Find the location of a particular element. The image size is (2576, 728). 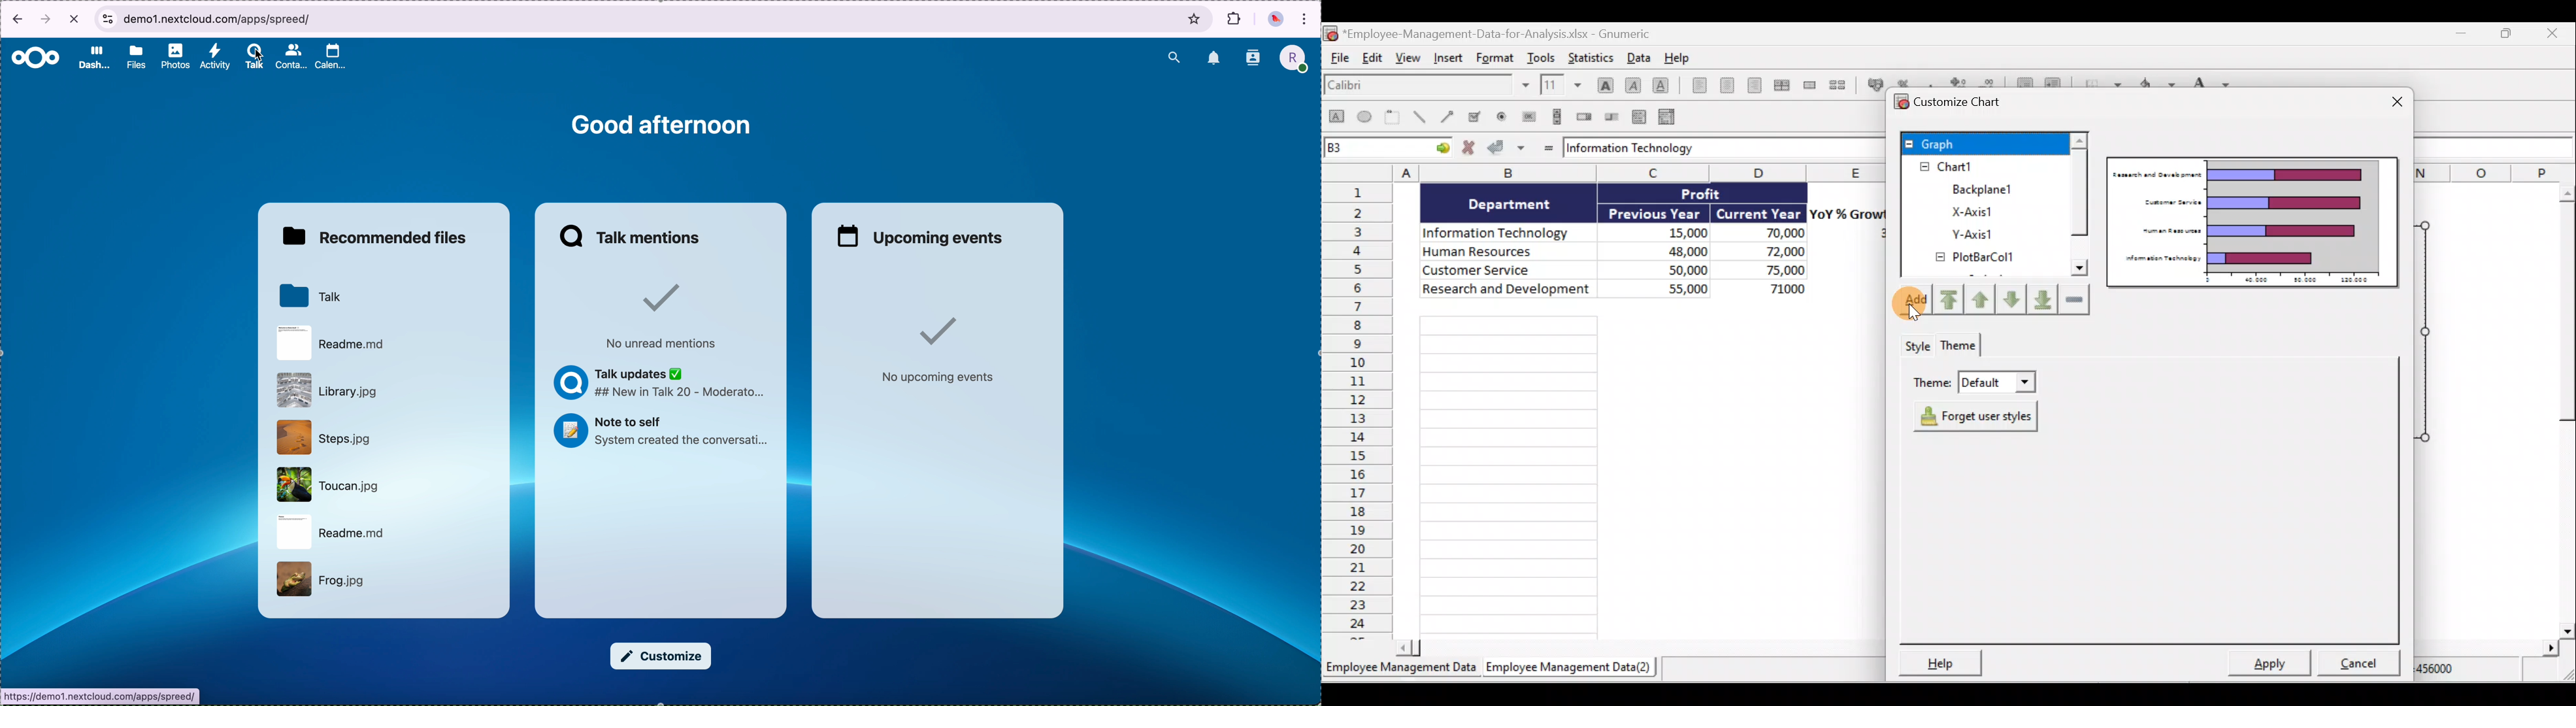

upcoming events window is located at coordinates (939, 226).